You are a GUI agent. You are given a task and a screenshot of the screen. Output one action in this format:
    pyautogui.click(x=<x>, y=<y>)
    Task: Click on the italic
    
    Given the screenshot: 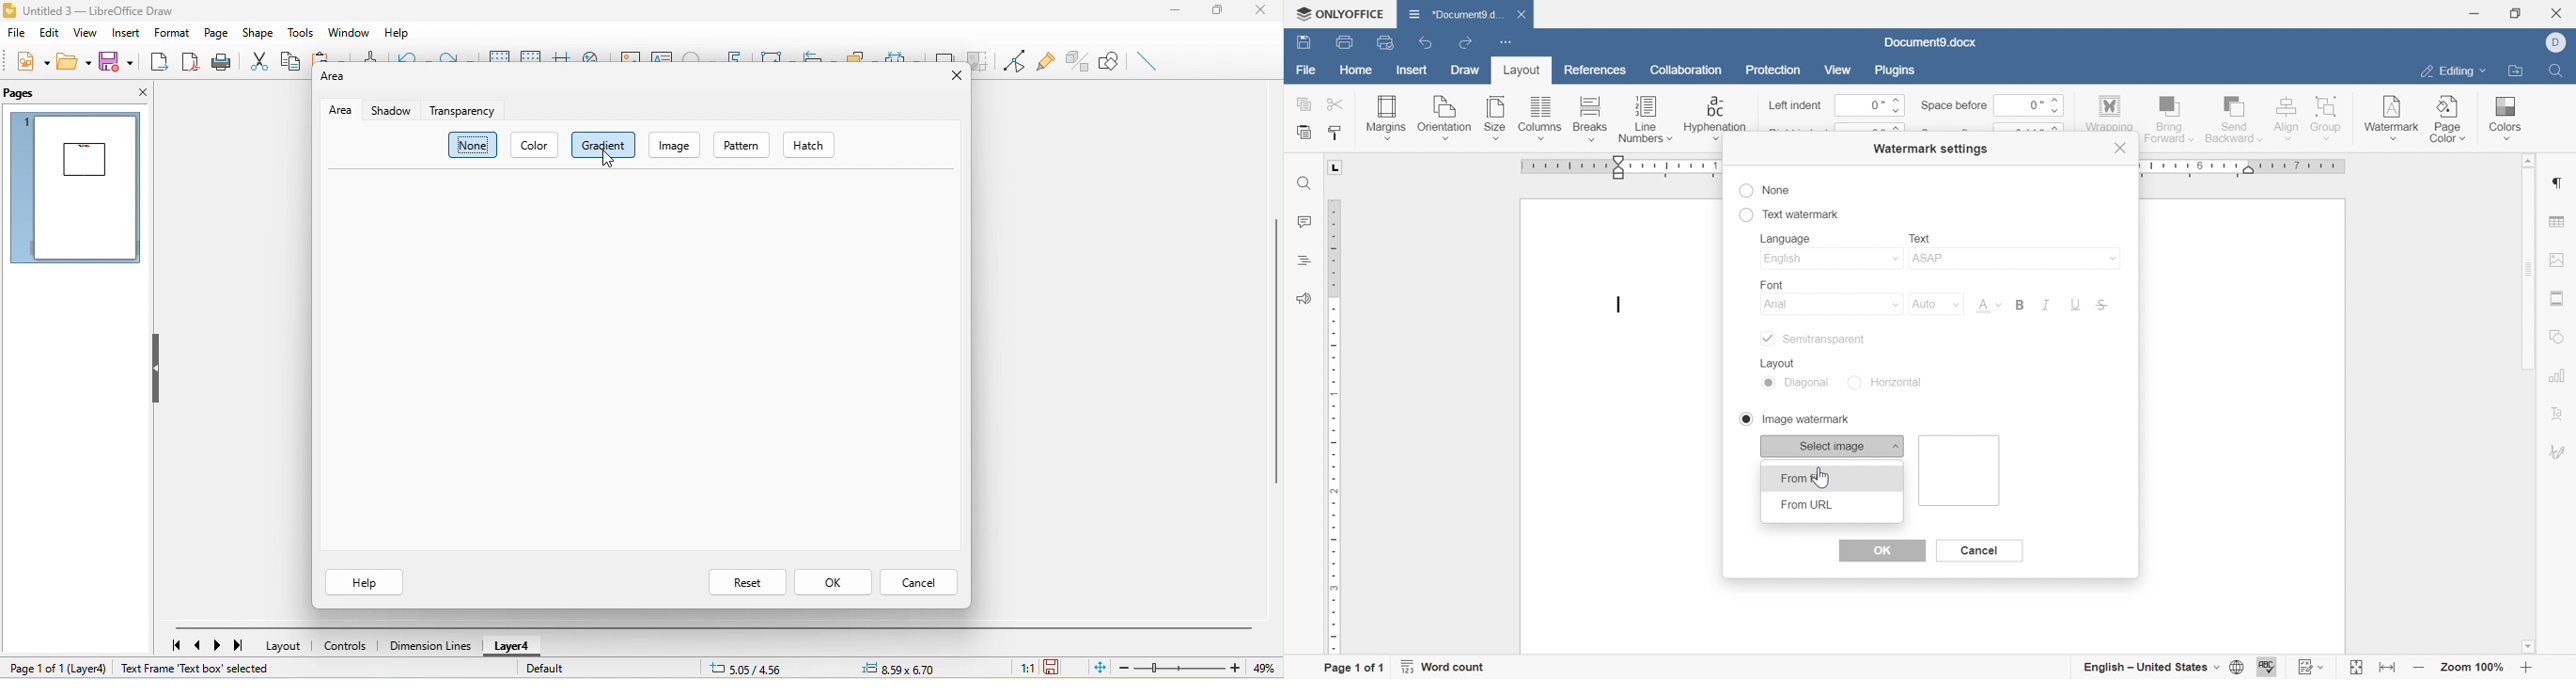 What is the action you would take?
    pyautogui.click(x=2043, y=304)
    